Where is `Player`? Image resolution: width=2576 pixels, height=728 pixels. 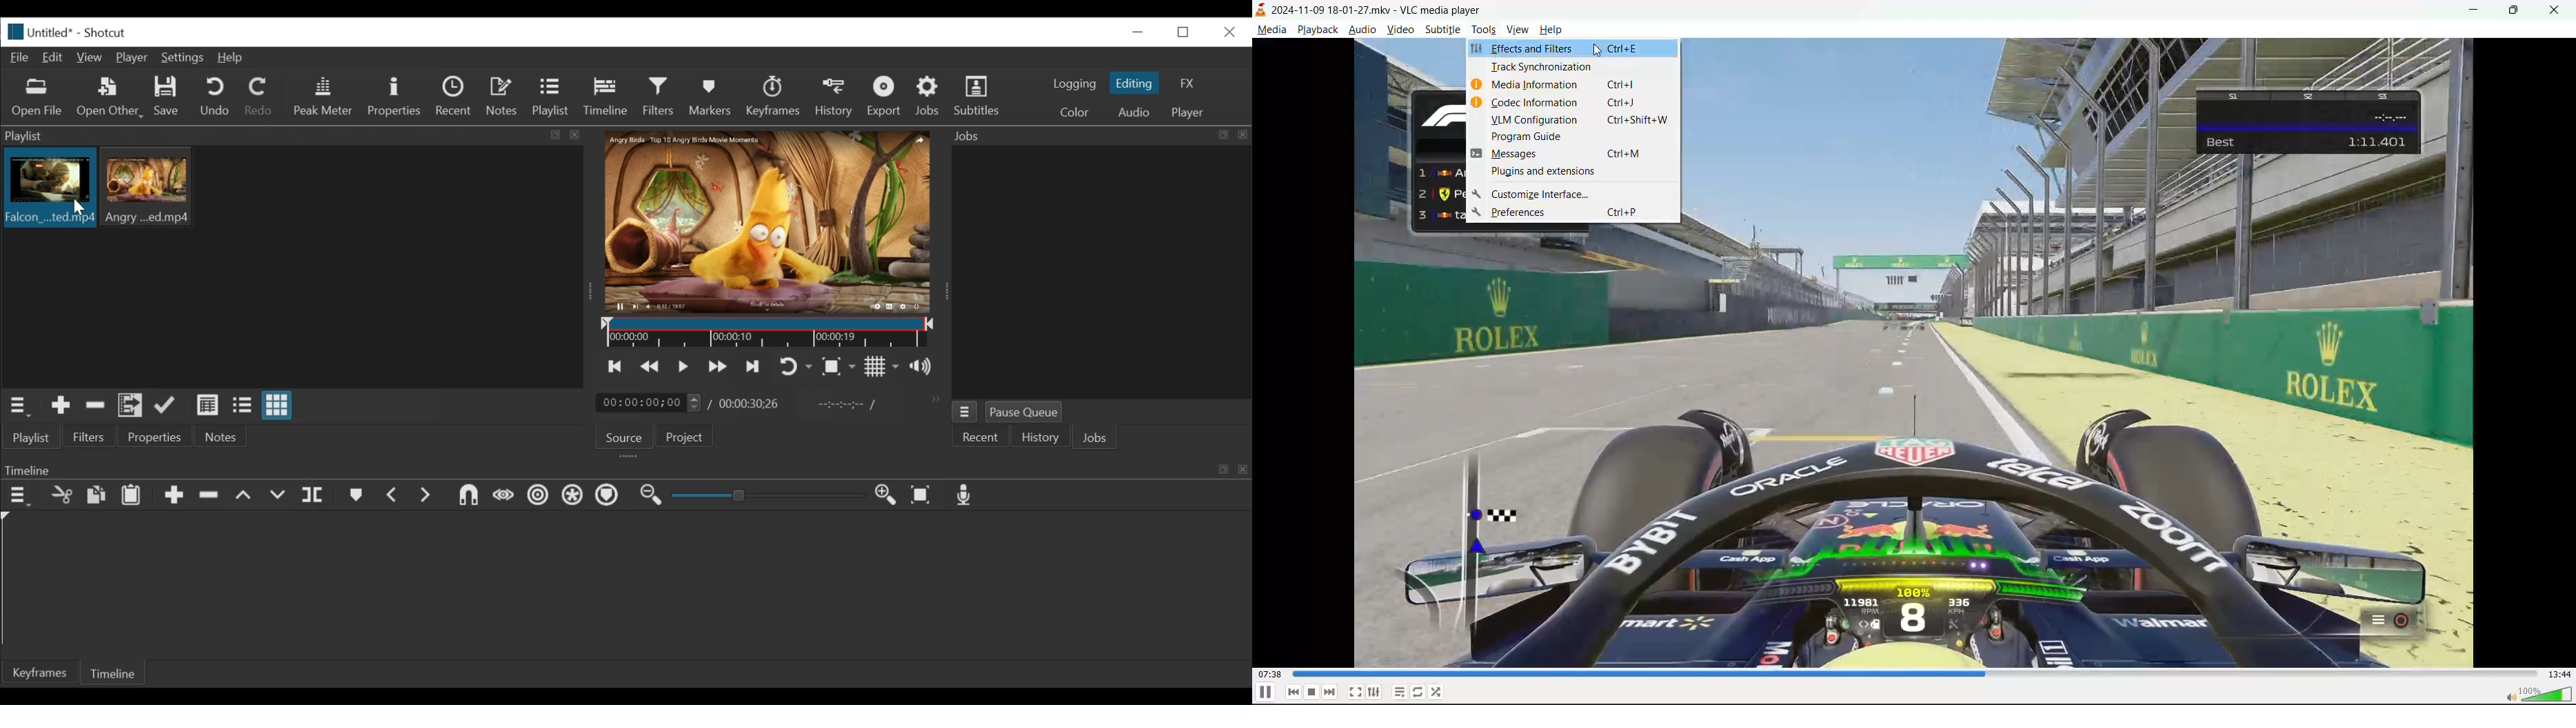 Player is located at coordinates (135, 59).